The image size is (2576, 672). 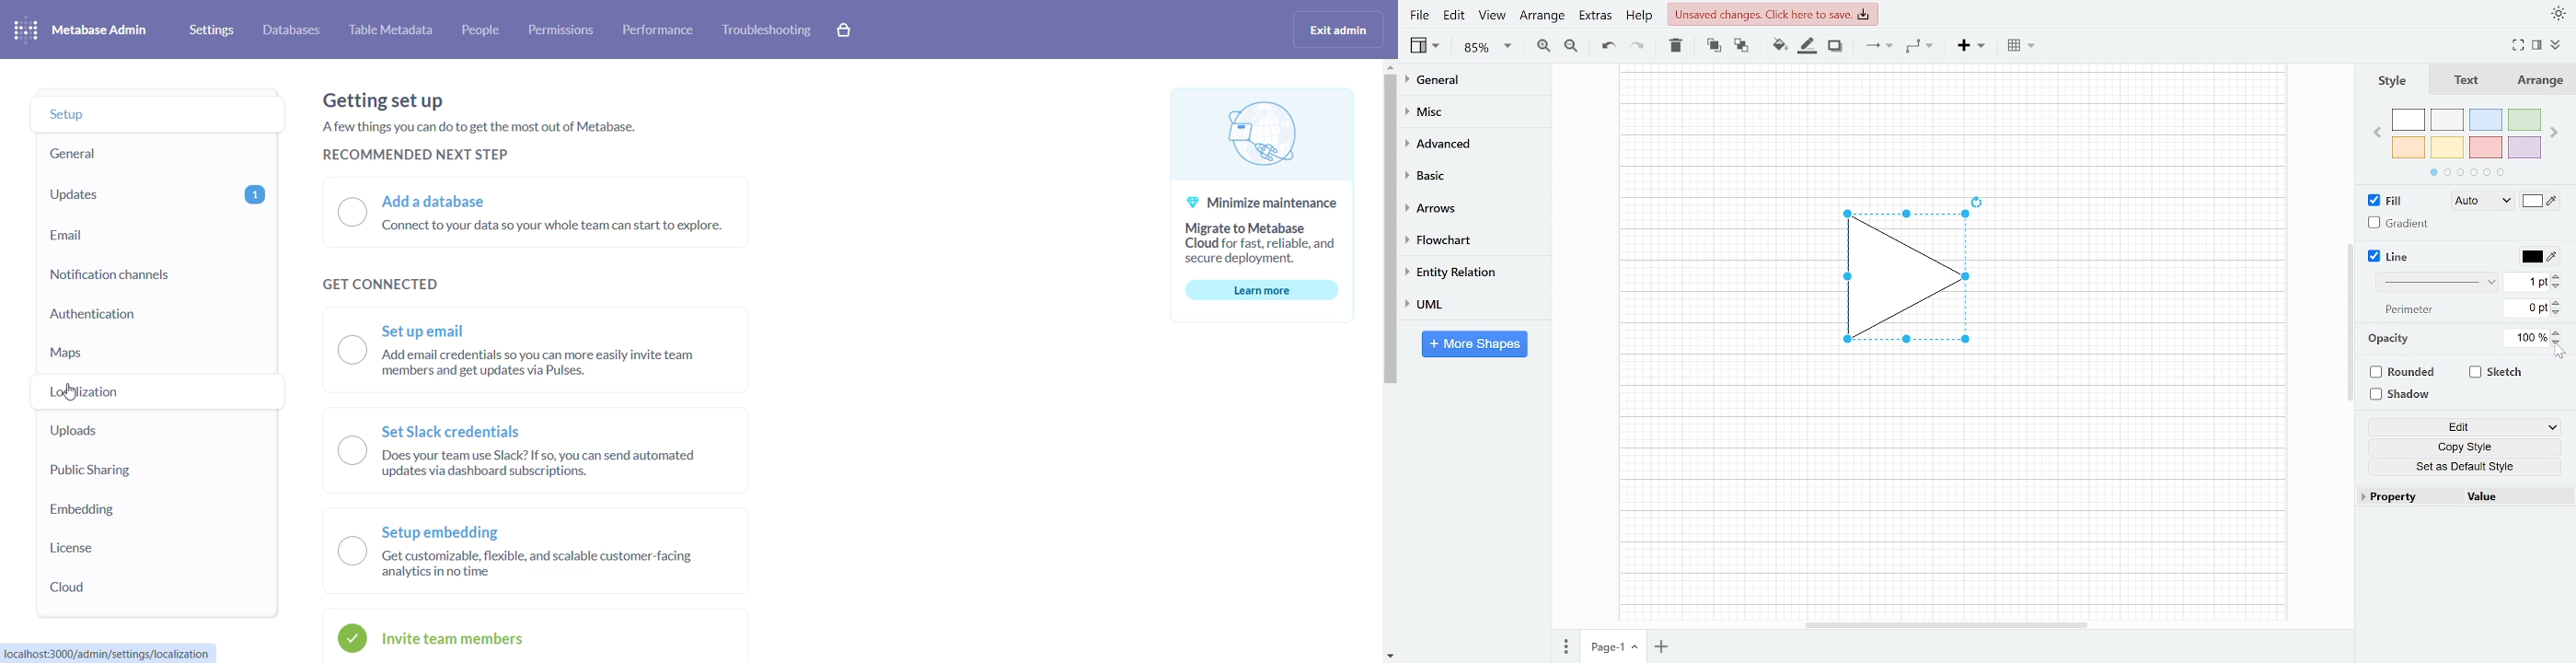 What do you see at coordinates (1593, 15) in the screenshot?
I see `Extras` at bounding box center [1593, 15].